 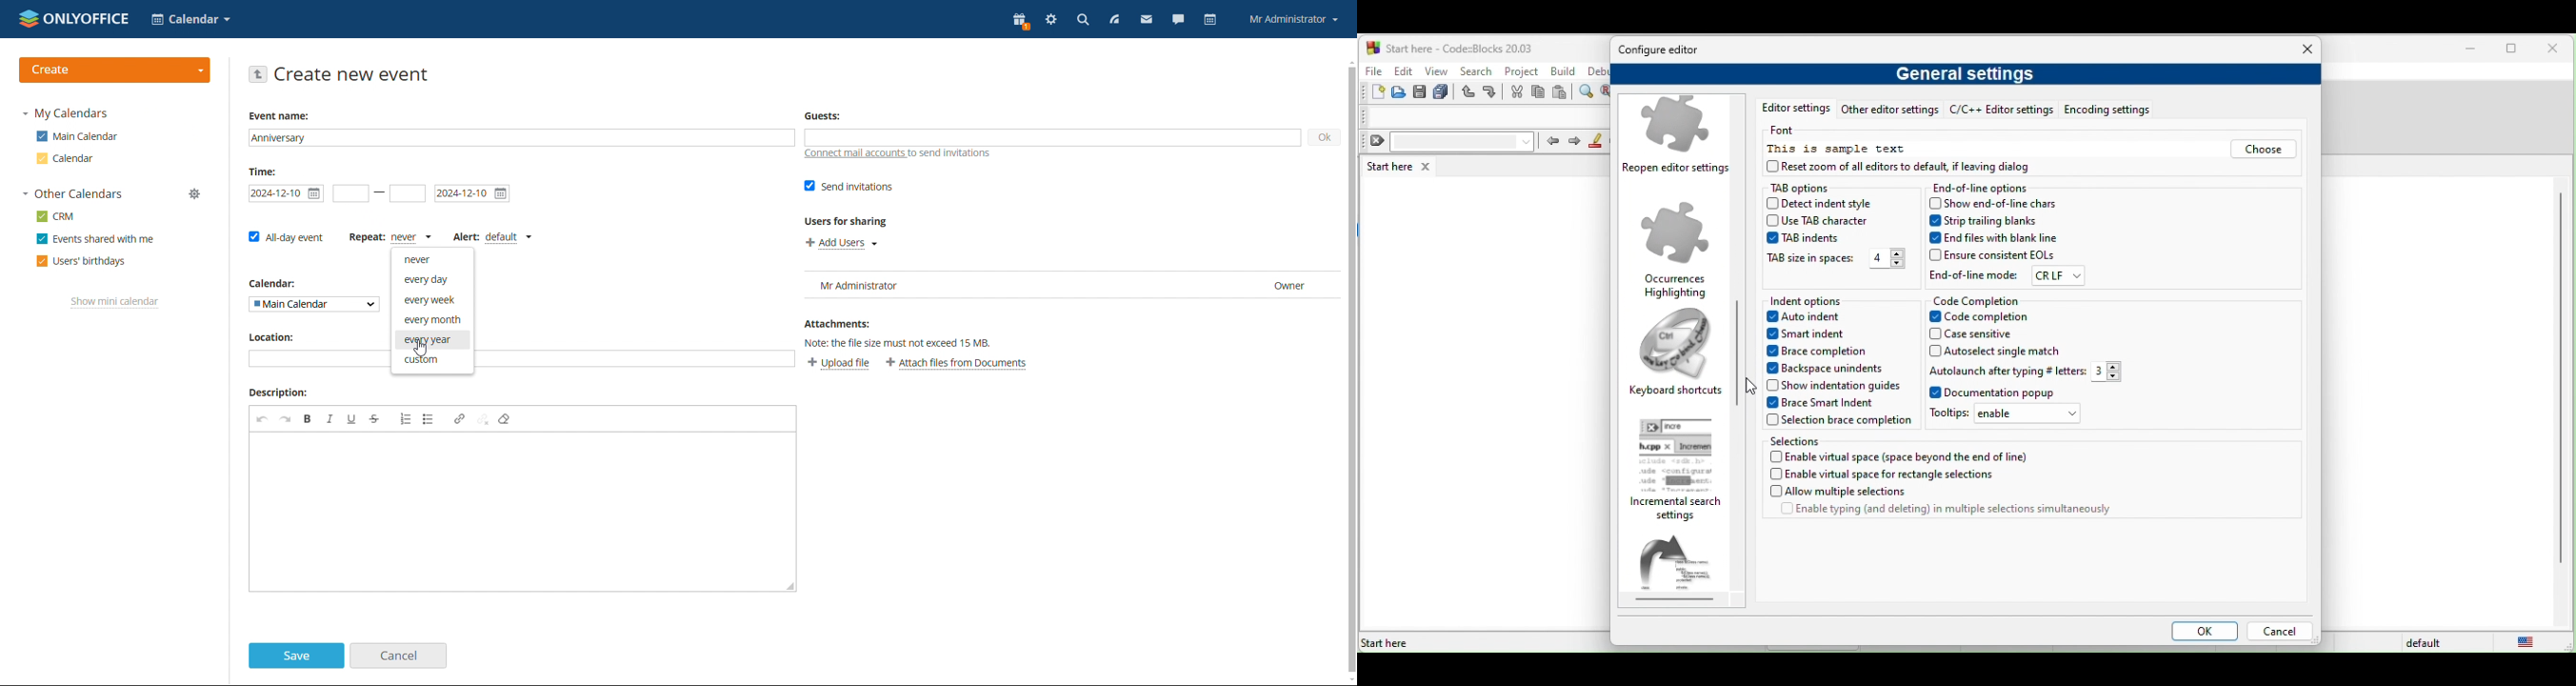 I want to click on Users for sharing, so click(x=839, y=221).